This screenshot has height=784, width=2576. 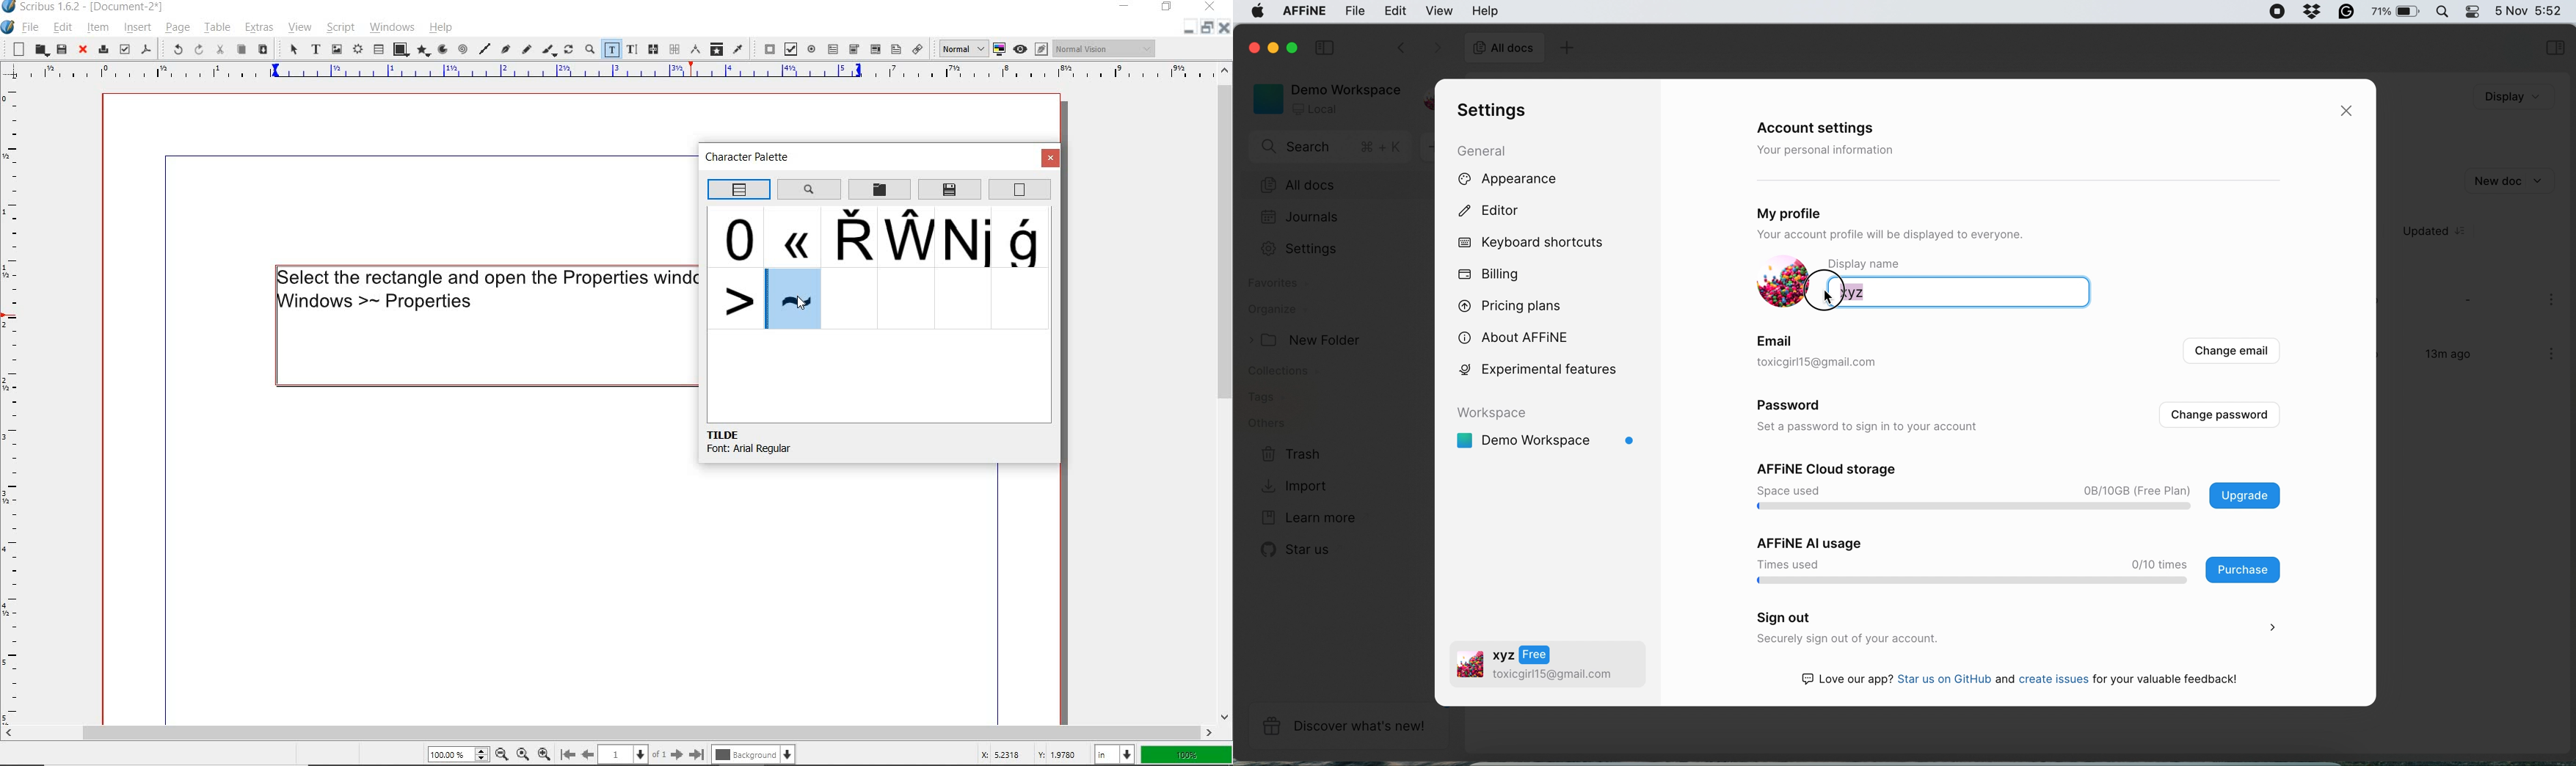 What do you see at coordinates (392, 27) in the screenshot?
I see `windows` at bounding box center [392, 27].